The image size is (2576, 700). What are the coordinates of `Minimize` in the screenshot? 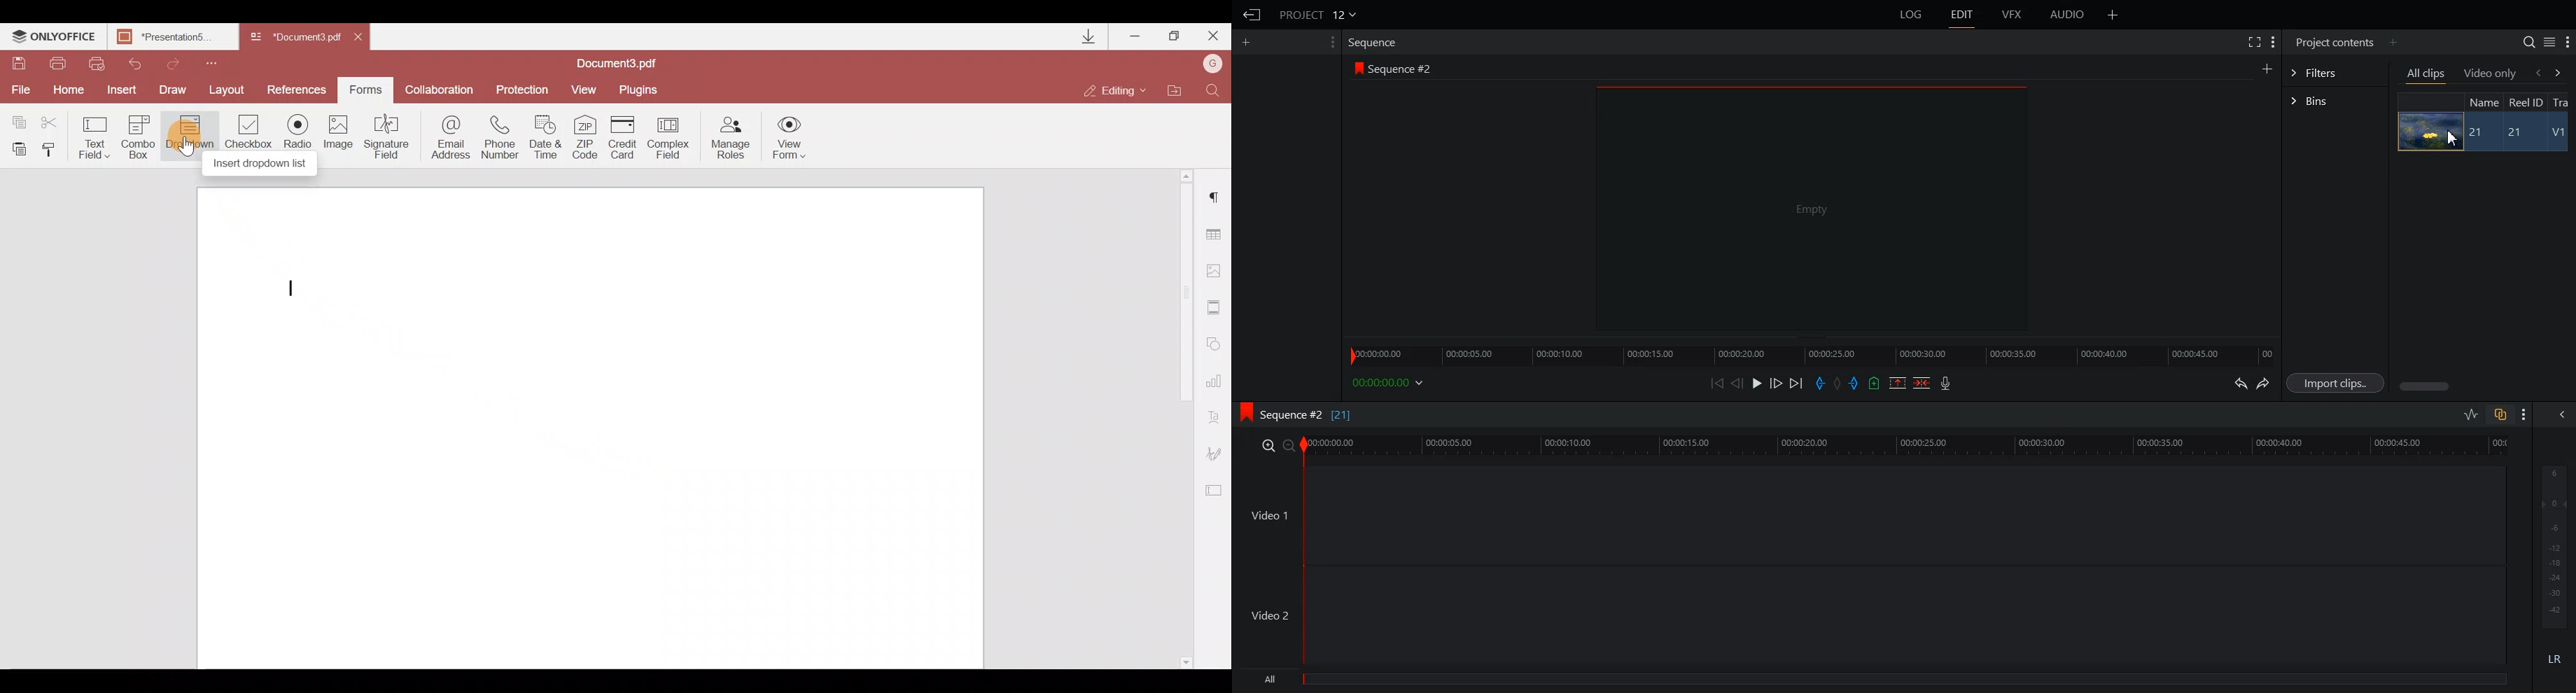 It's located at (1133, 36).